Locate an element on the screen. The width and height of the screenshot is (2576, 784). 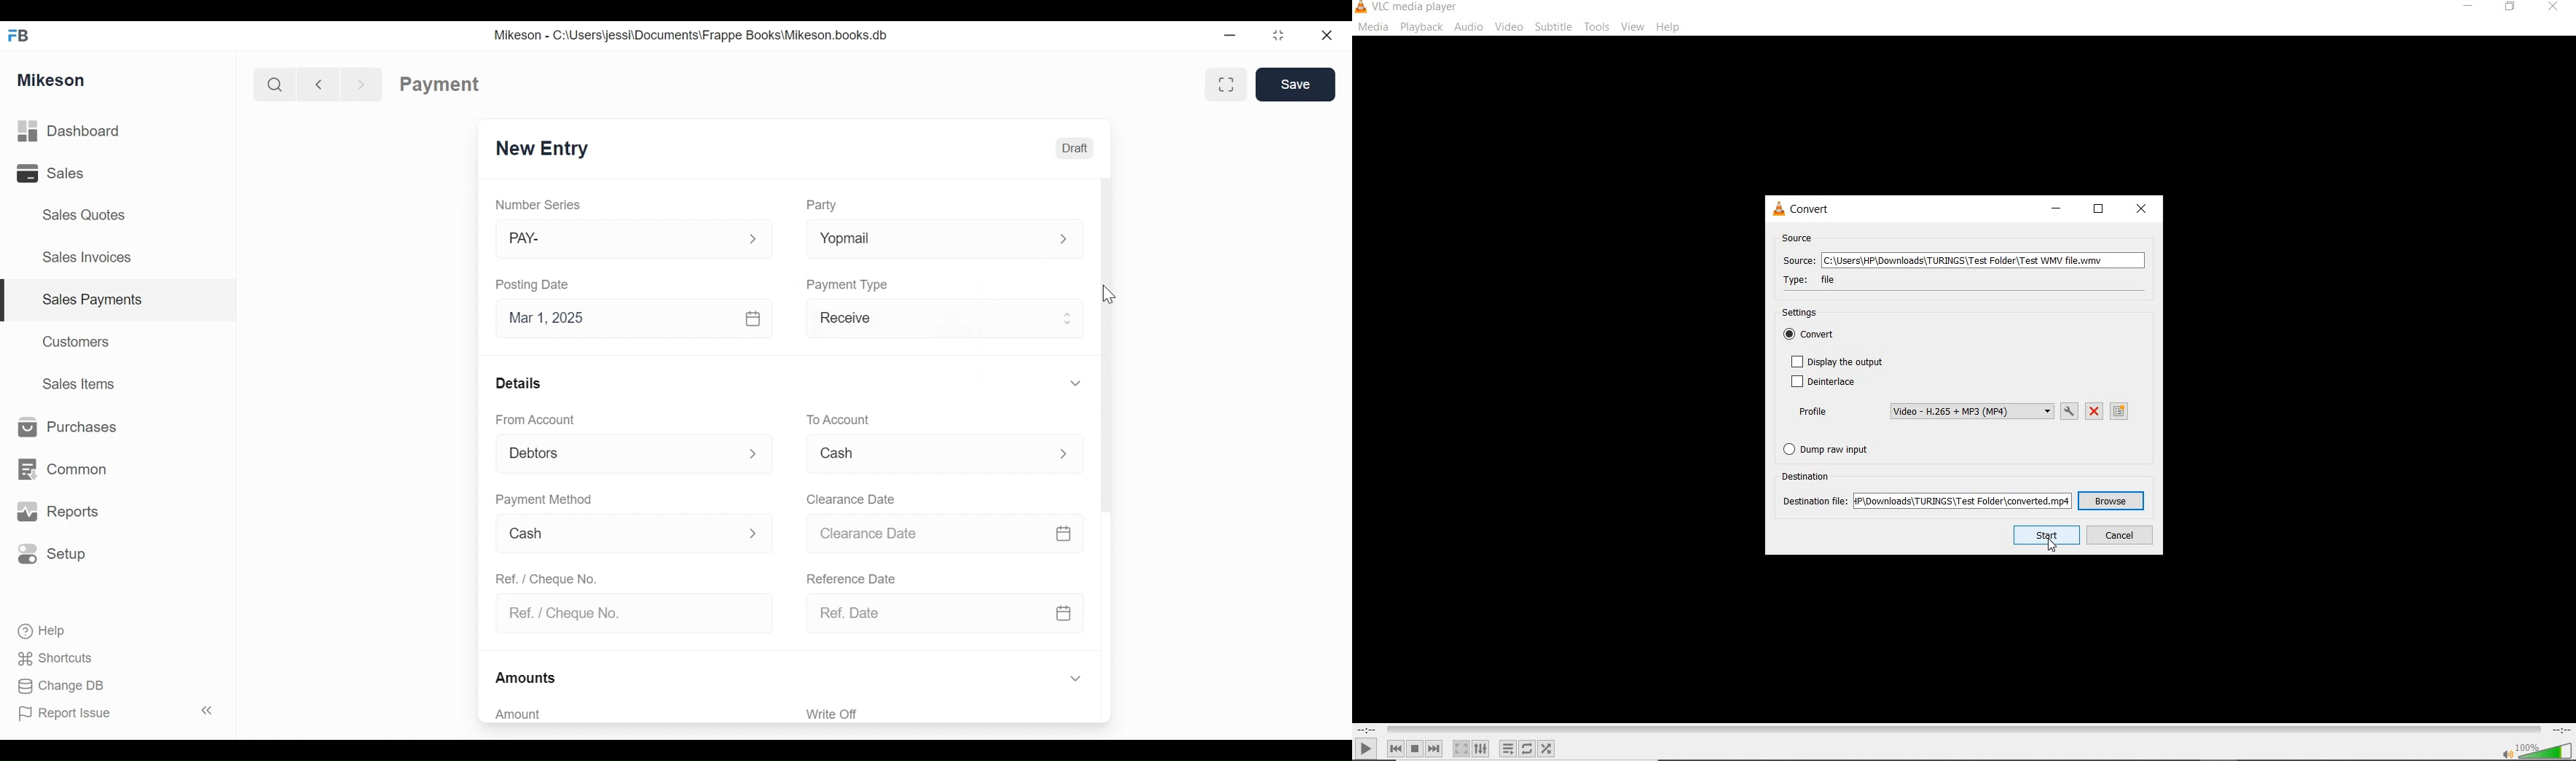
Amounts is located at coordinates (529, 674).